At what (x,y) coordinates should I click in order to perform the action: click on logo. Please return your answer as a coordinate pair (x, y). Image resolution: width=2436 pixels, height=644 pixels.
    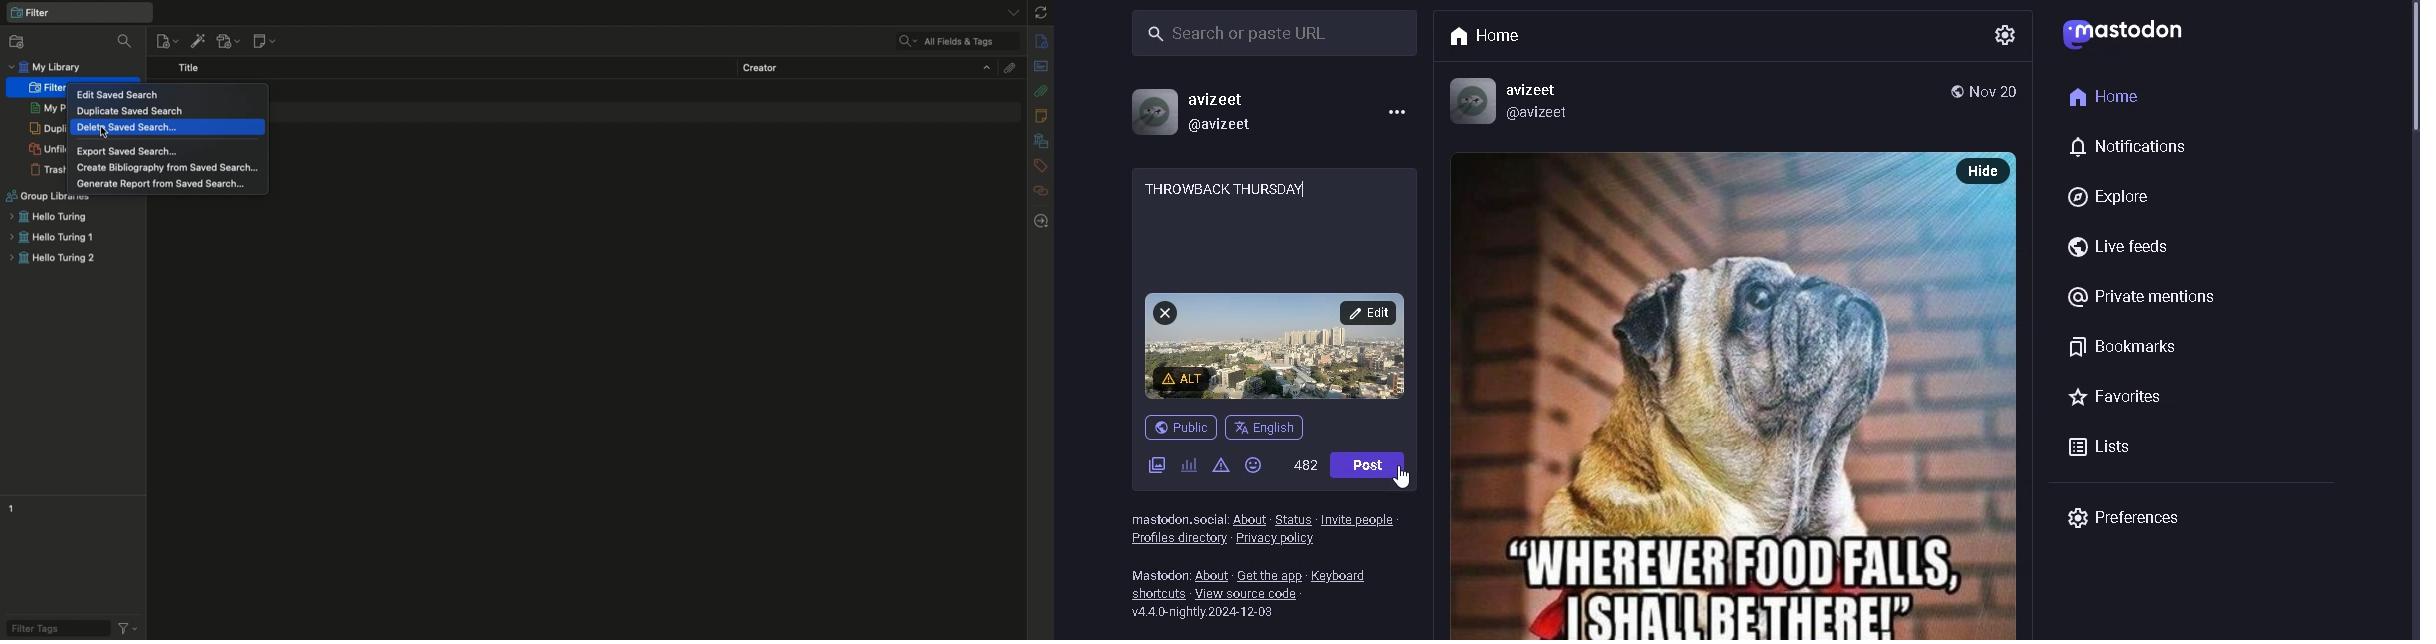
    Looking at the image, I should click on (2129, 33).